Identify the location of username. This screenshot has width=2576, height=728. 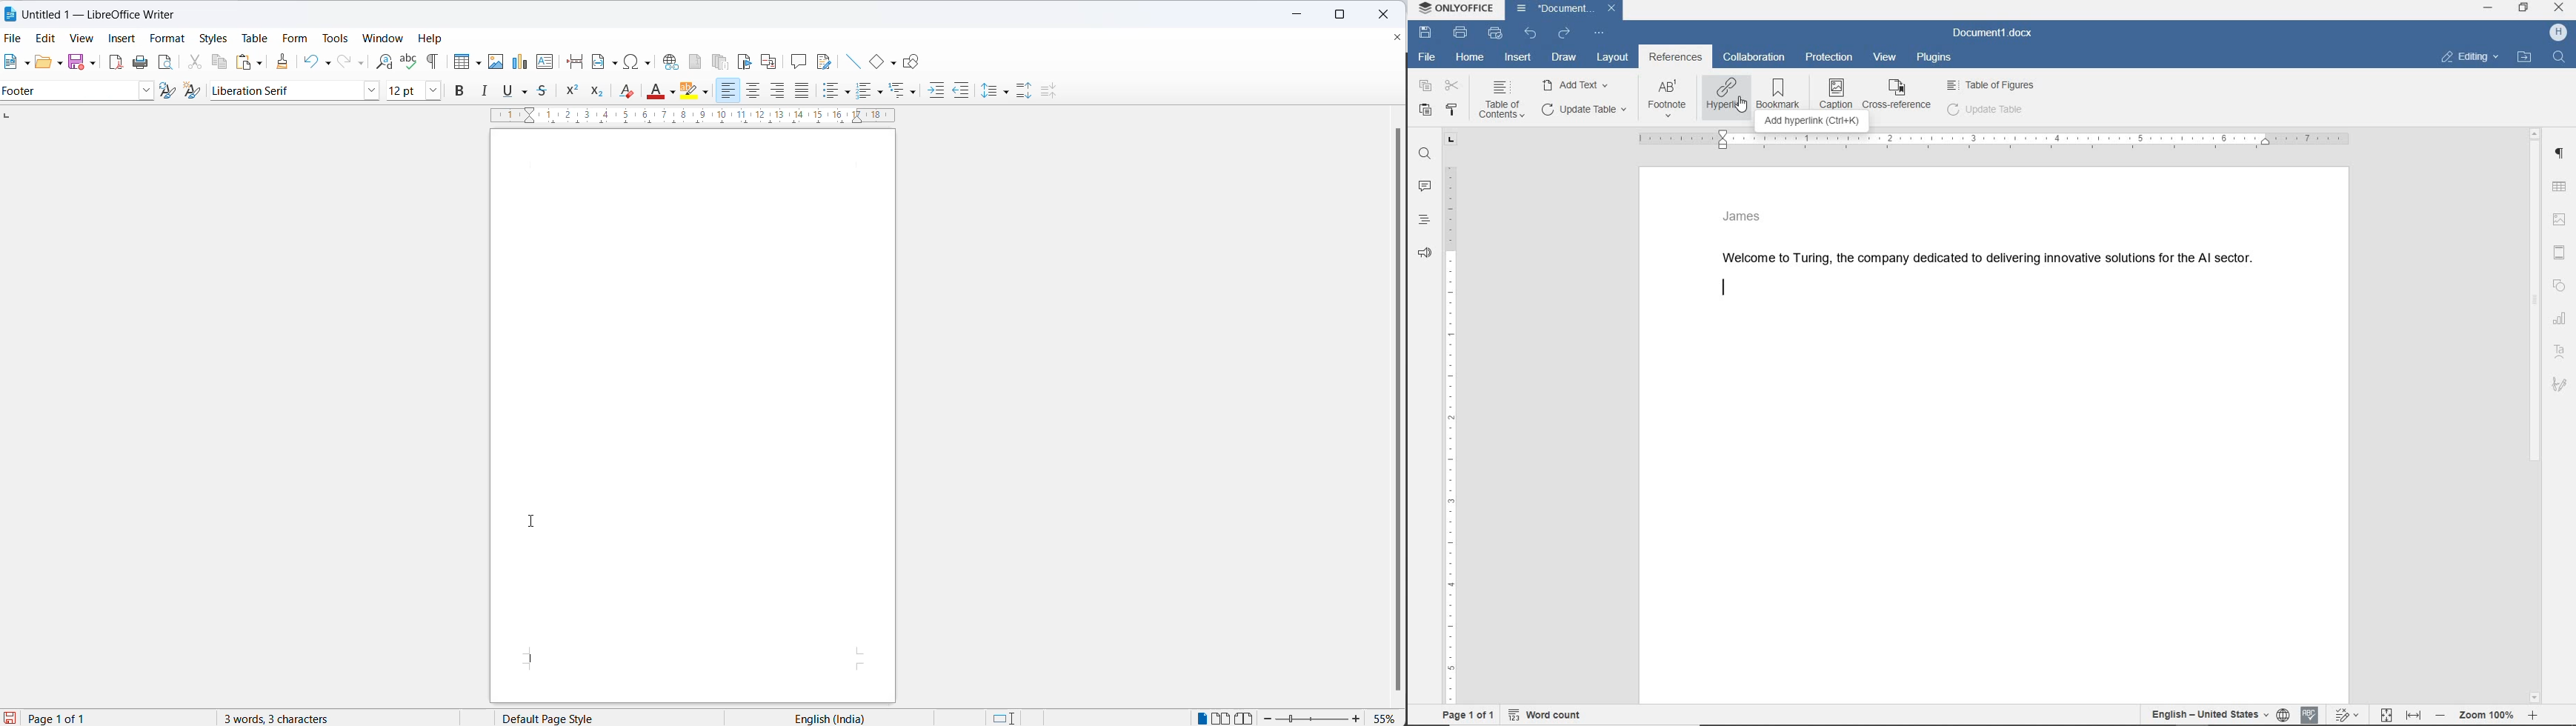
(2559, 33).